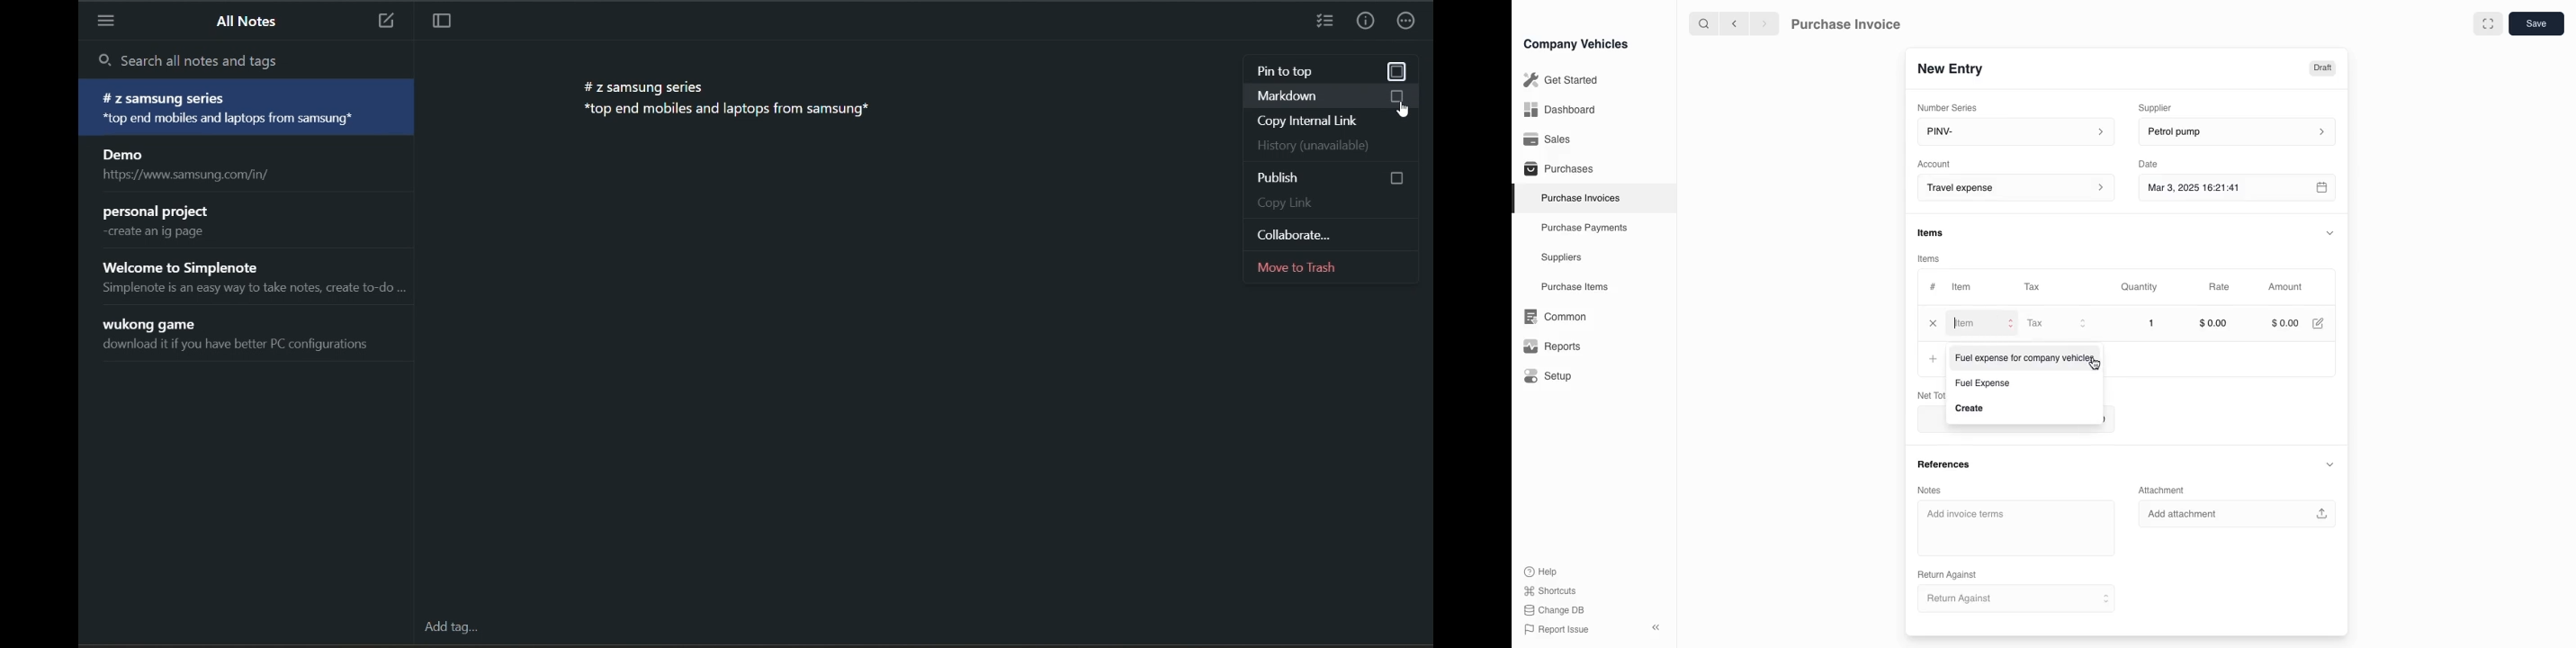 This screenshot has width=2576, height=672. Describe the element at coordinates (2221, 287) in the screenshot. I see `Rate` at that location.